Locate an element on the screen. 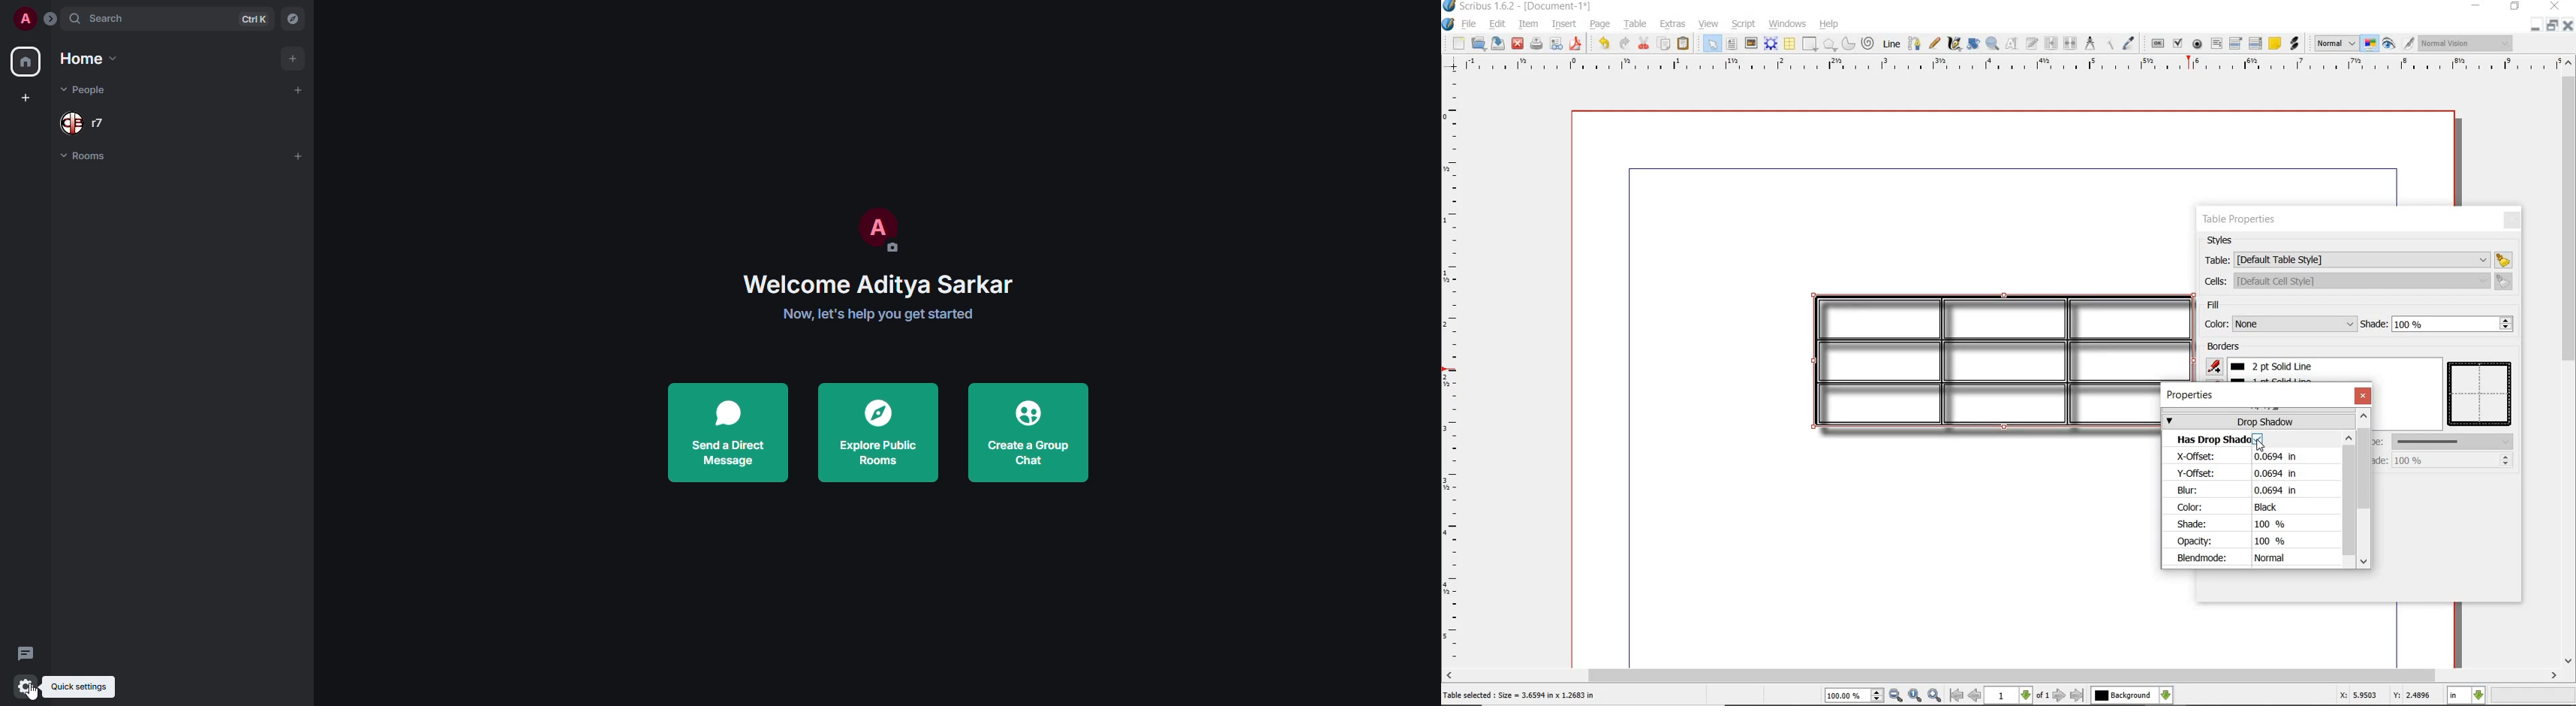  table is located at coordinates (1635, 24).